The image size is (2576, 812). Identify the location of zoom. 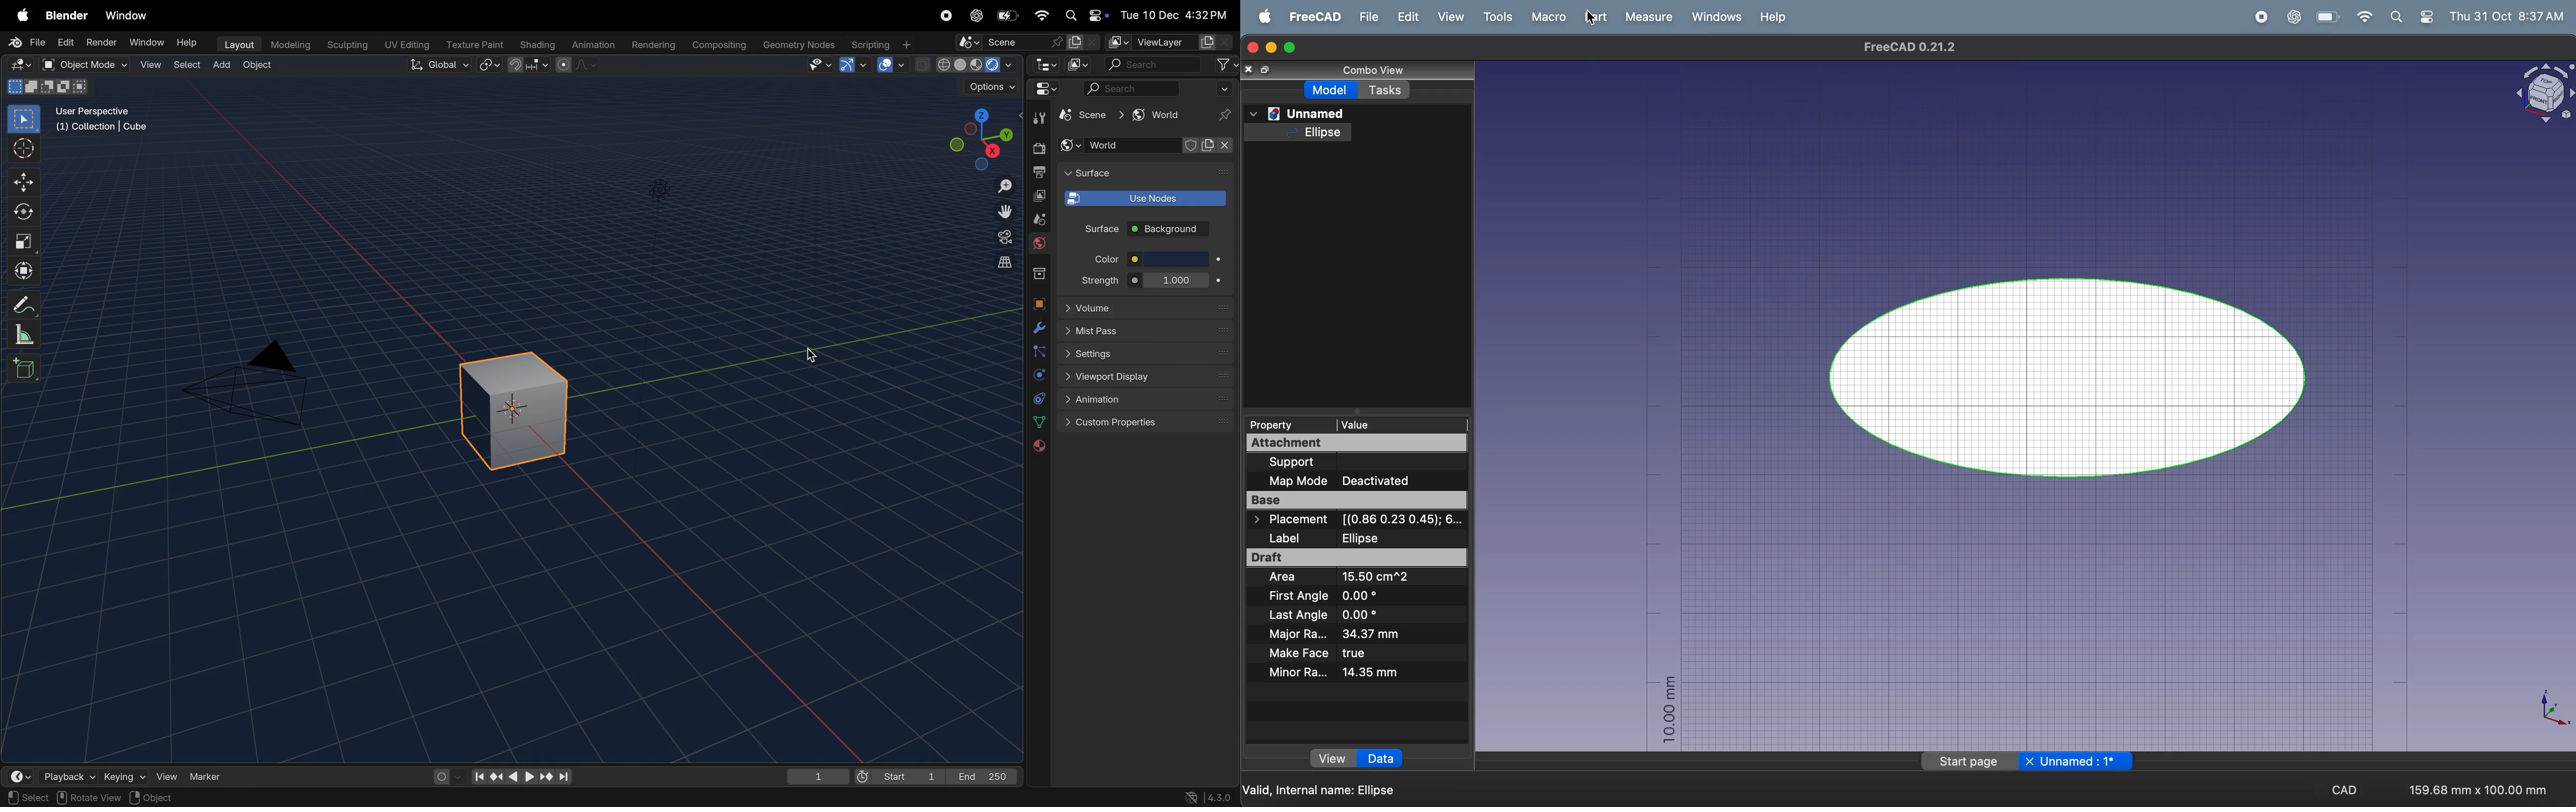
(999, 186).